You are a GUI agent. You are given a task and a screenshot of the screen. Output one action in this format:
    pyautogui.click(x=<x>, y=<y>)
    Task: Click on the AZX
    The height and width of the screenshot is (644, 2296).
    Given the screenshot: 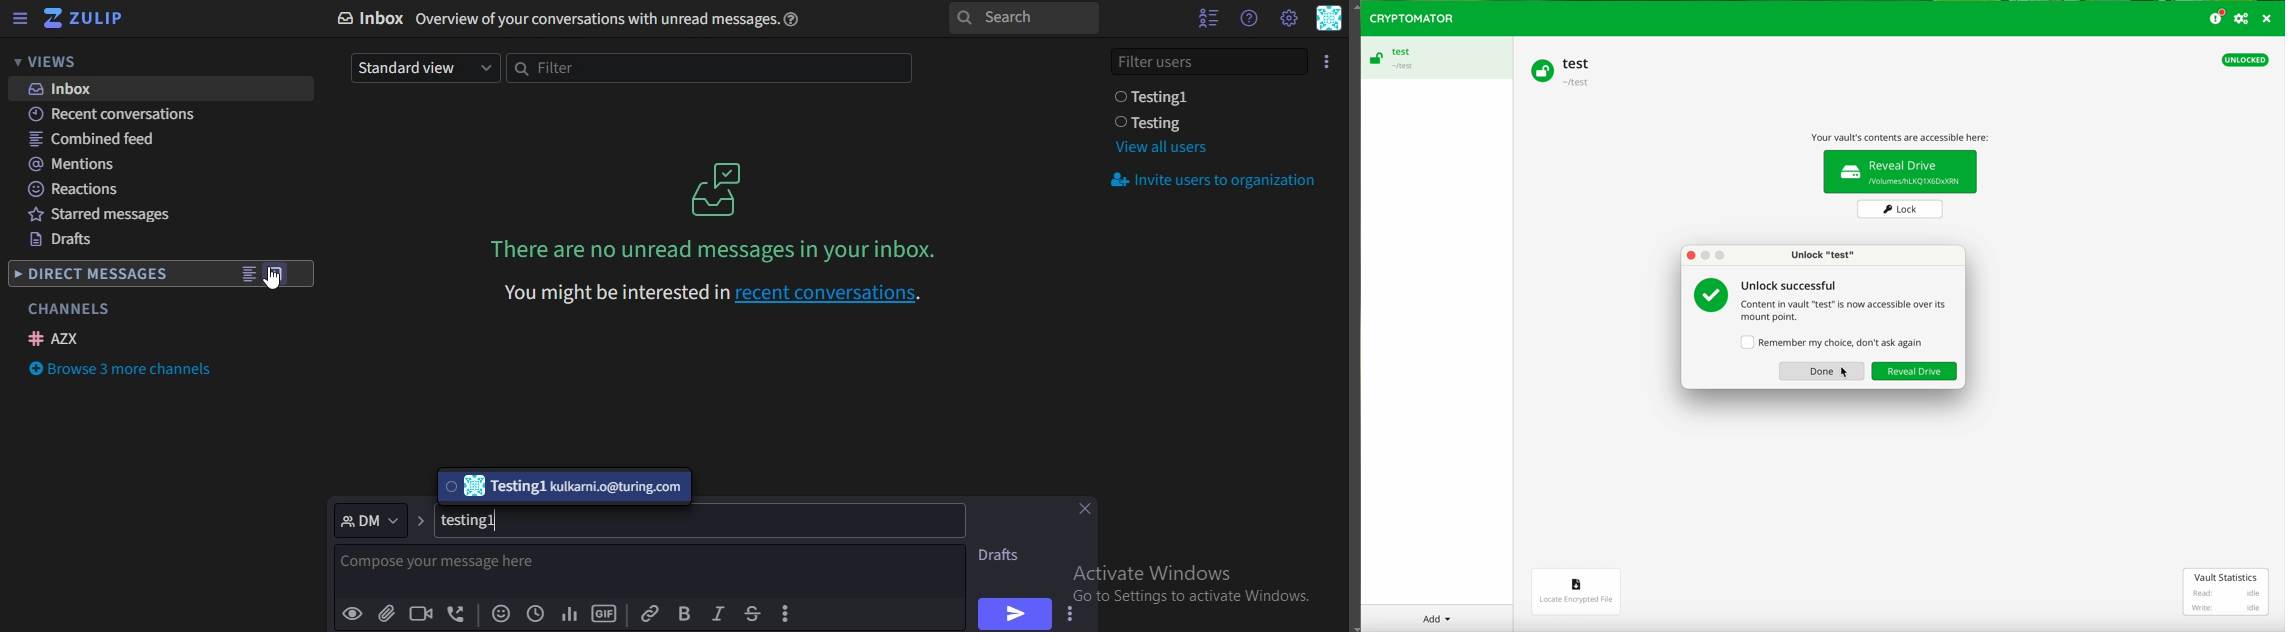 What is the action you would take?
    pyautogui.click(x=57, y=338)
    